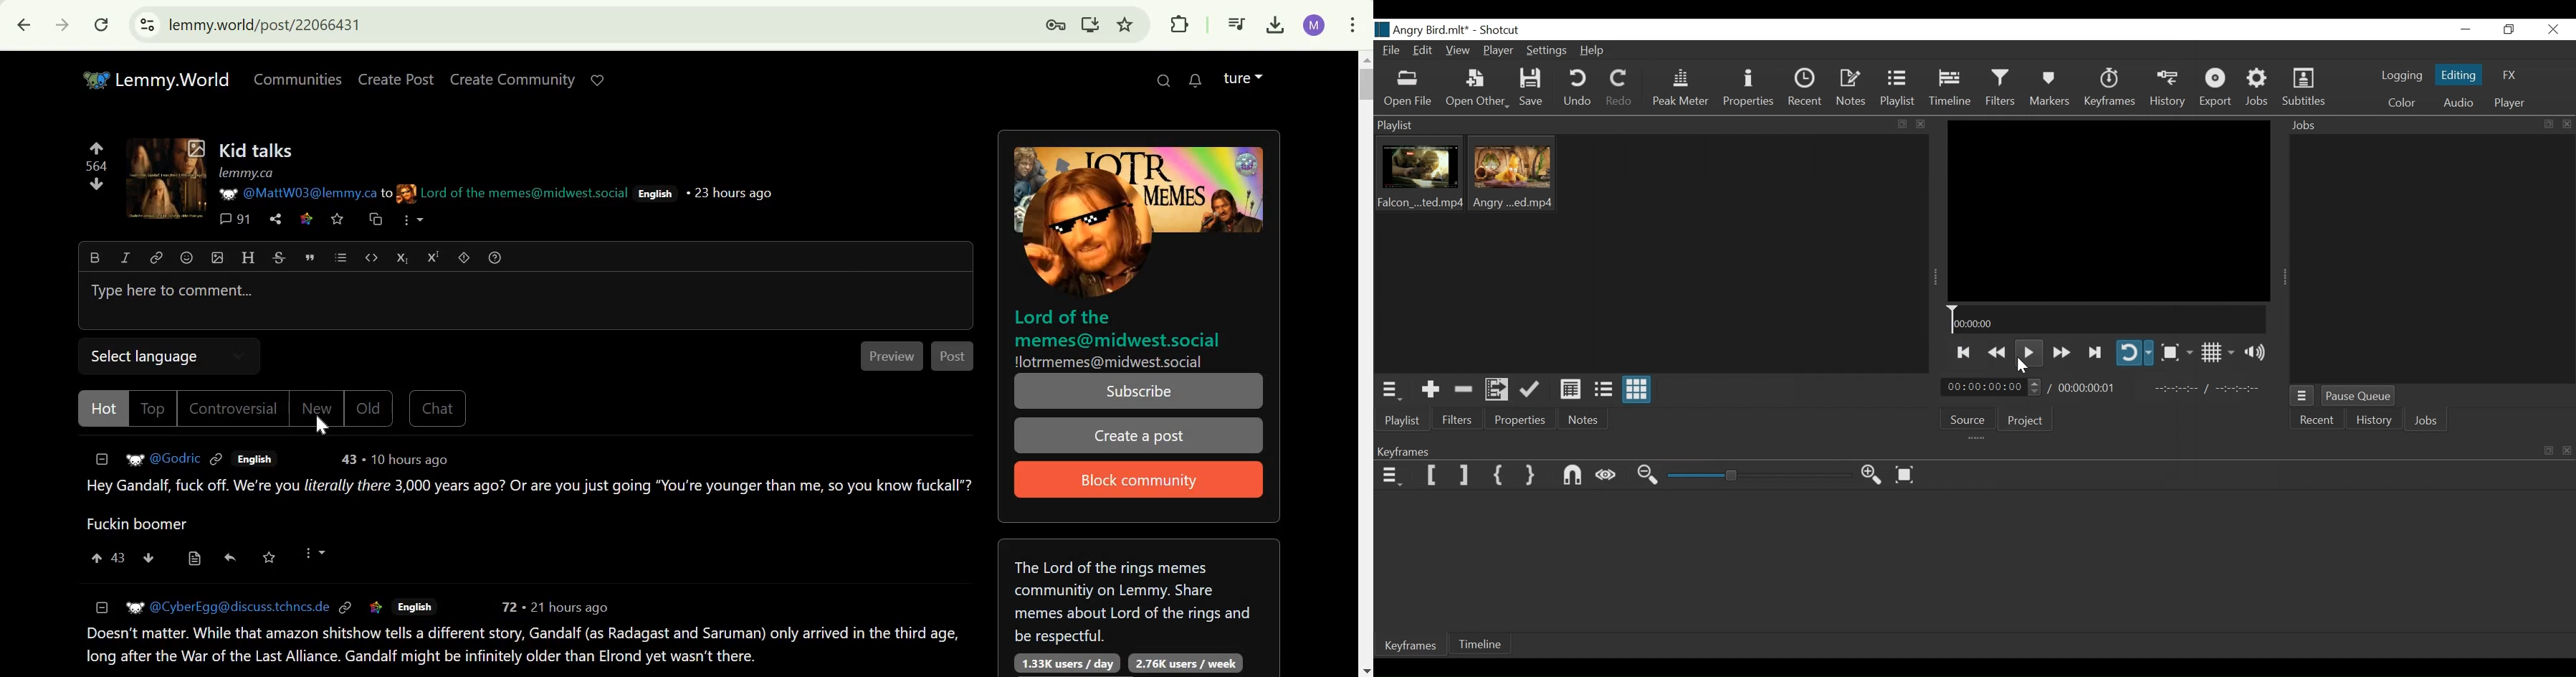 The width and height of the screenshot is (2576, 700). Describe the element at coordinates (2135, 352) in the screenshot. I see `Toggle player` at that location.